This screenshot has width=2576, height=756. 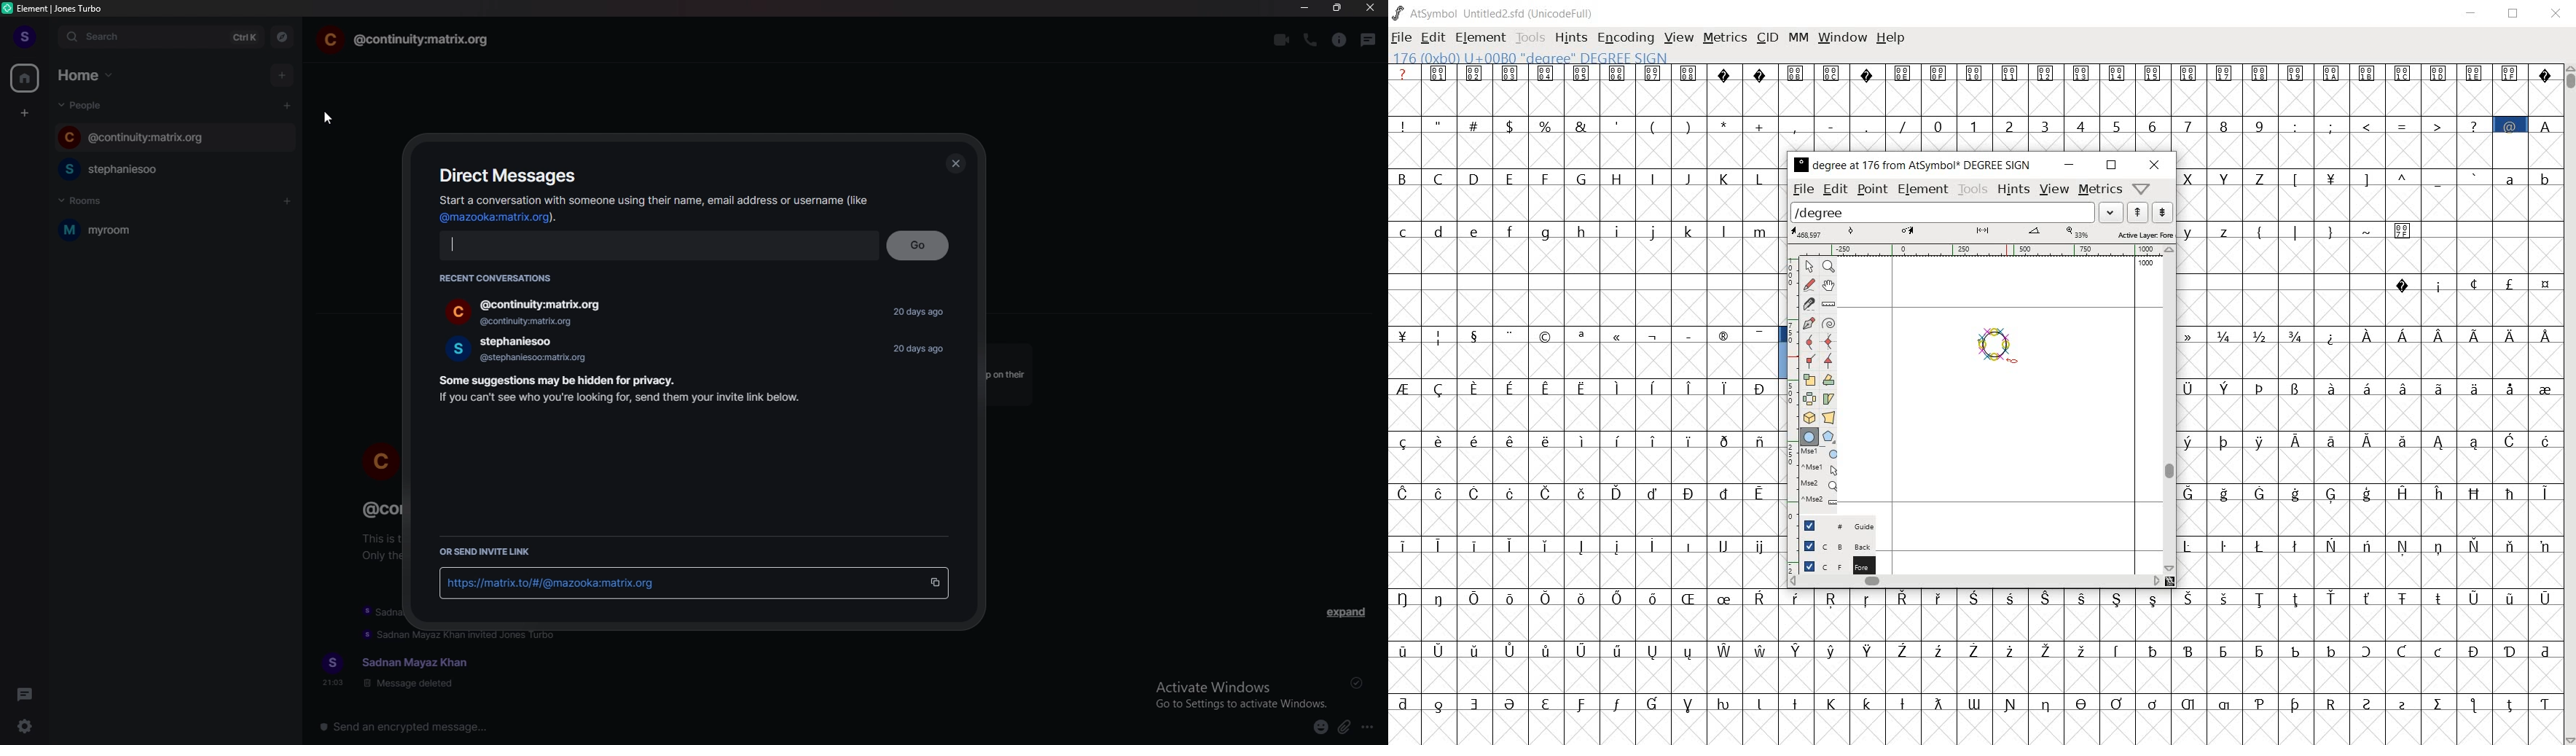 I want to click on empty glyph slots, so click(x=2368, y=257).